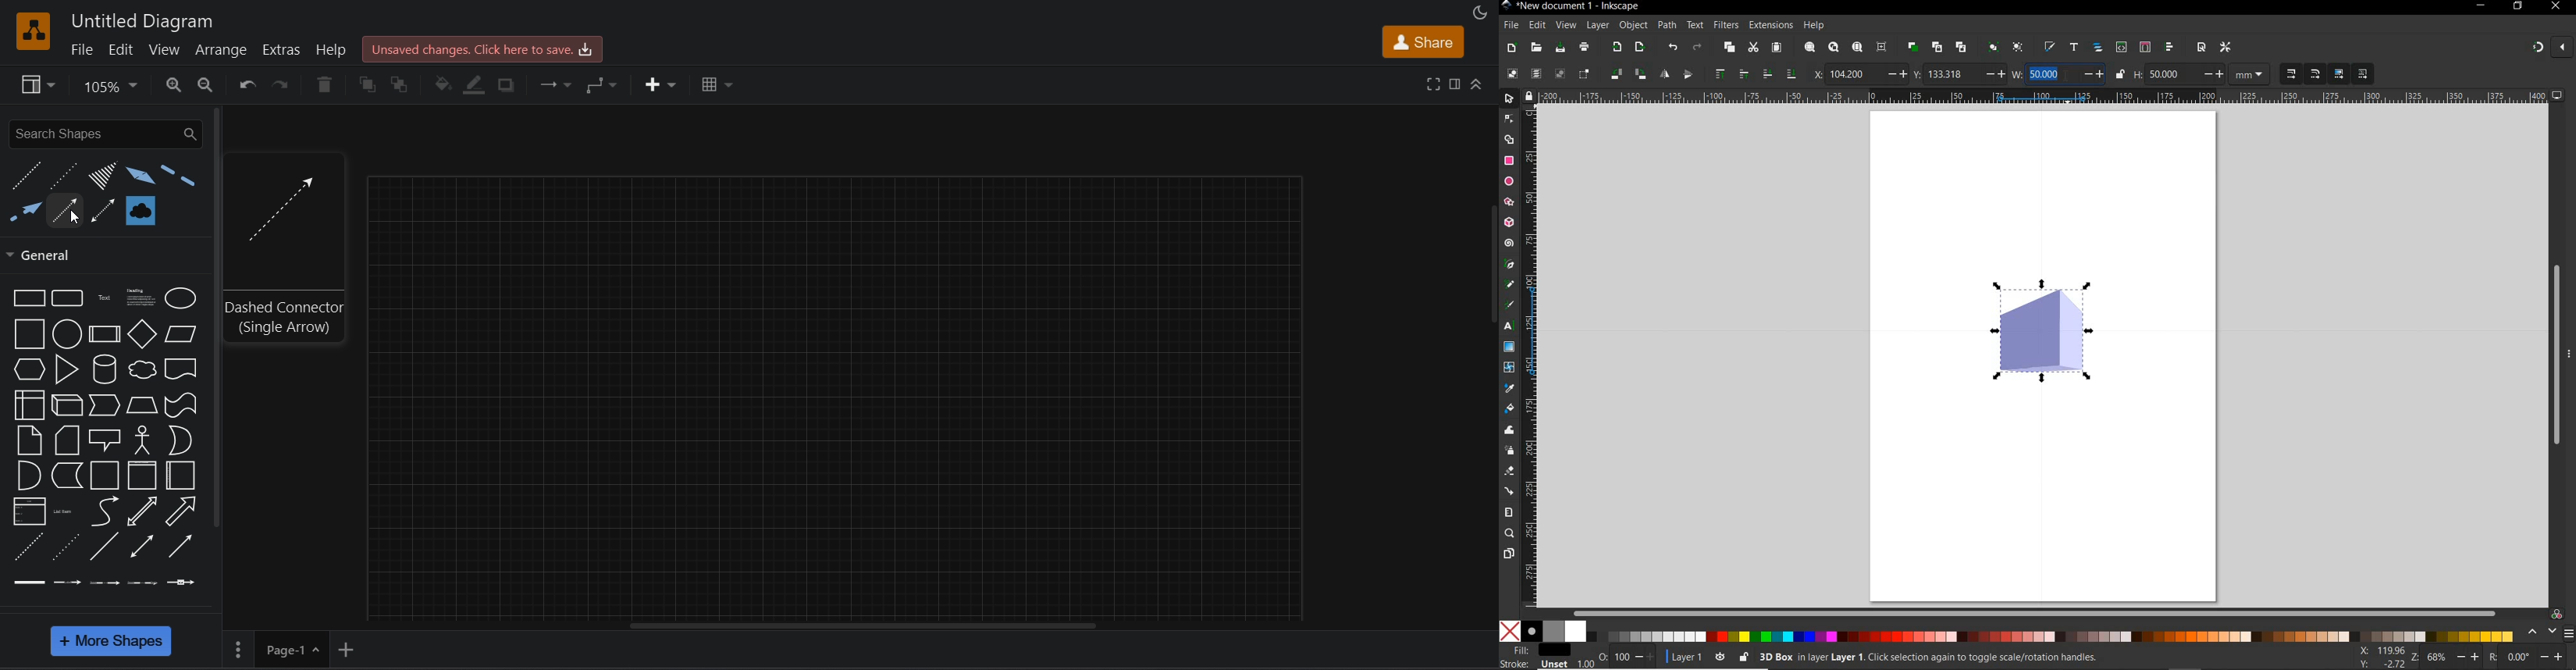 The image size is (2576, 672). What do you see at coordinates (139, 208) in the screenshot?
I see `blotting mark` at bounding box center [139, 208].